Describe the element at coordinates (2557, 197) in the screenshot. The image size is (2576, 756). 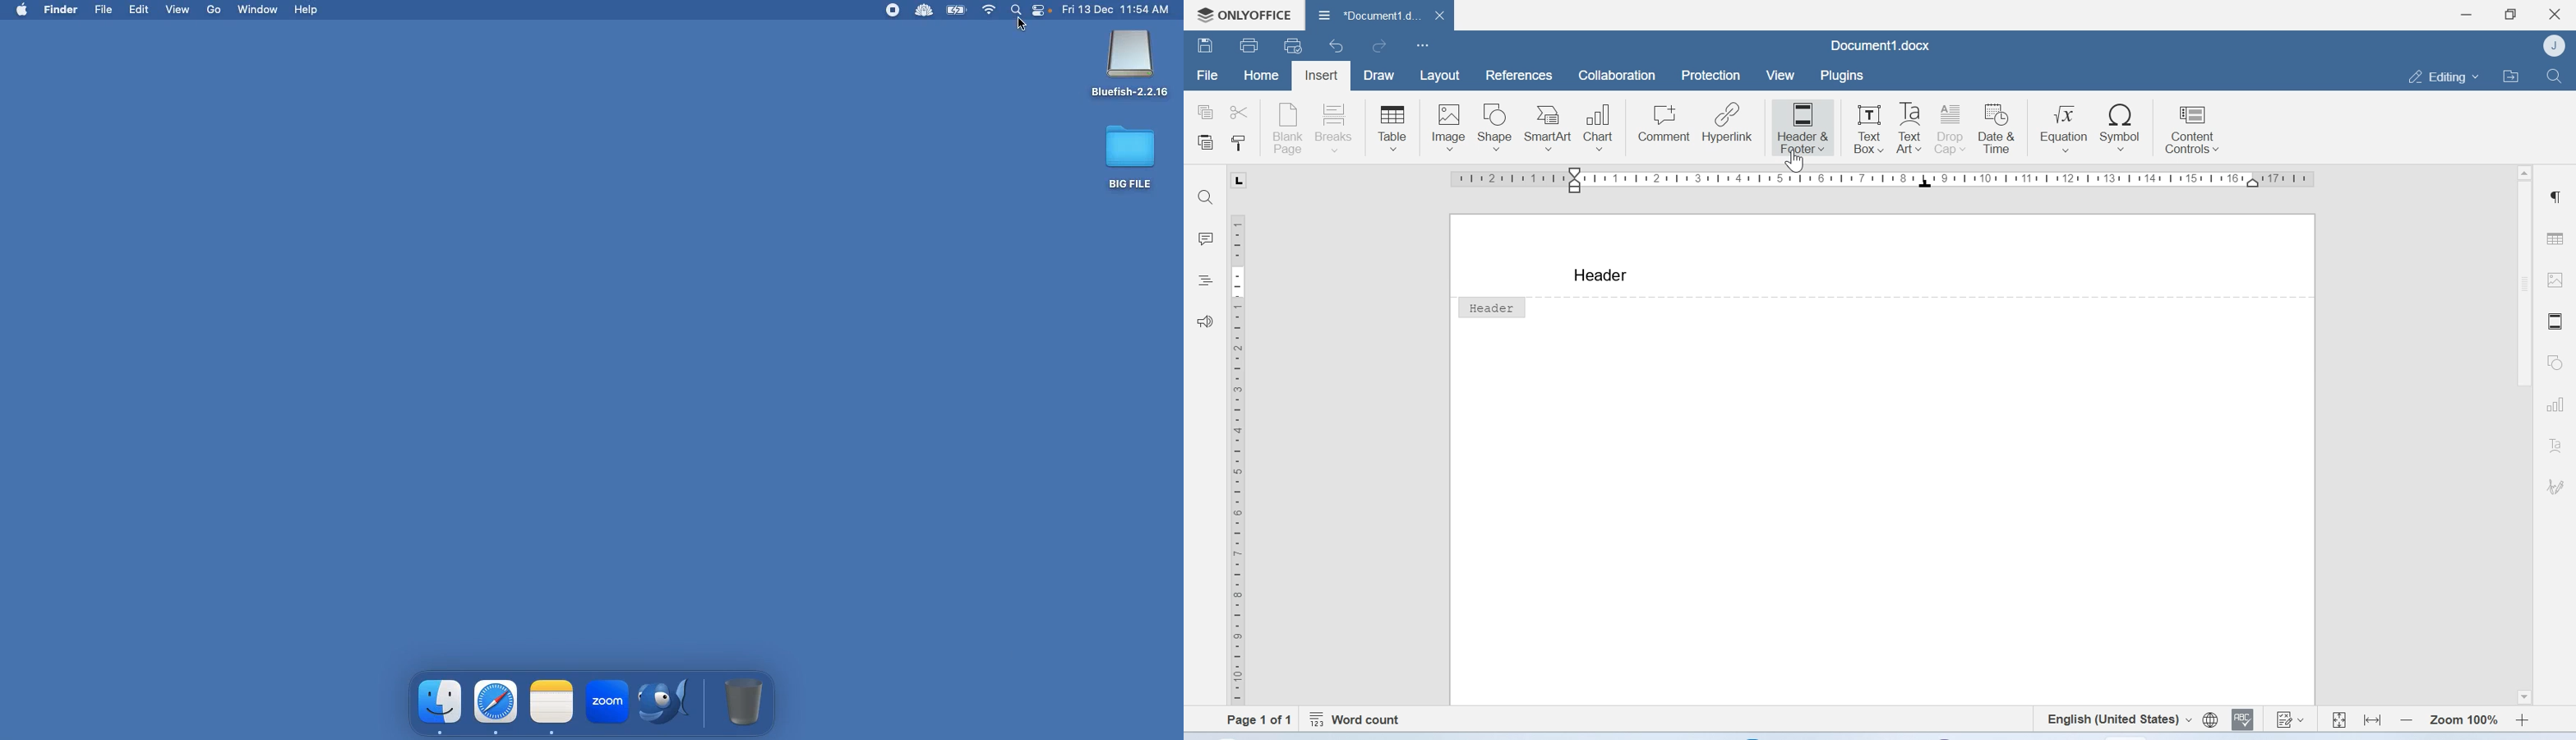
I see `Paragraph settings` at that location.